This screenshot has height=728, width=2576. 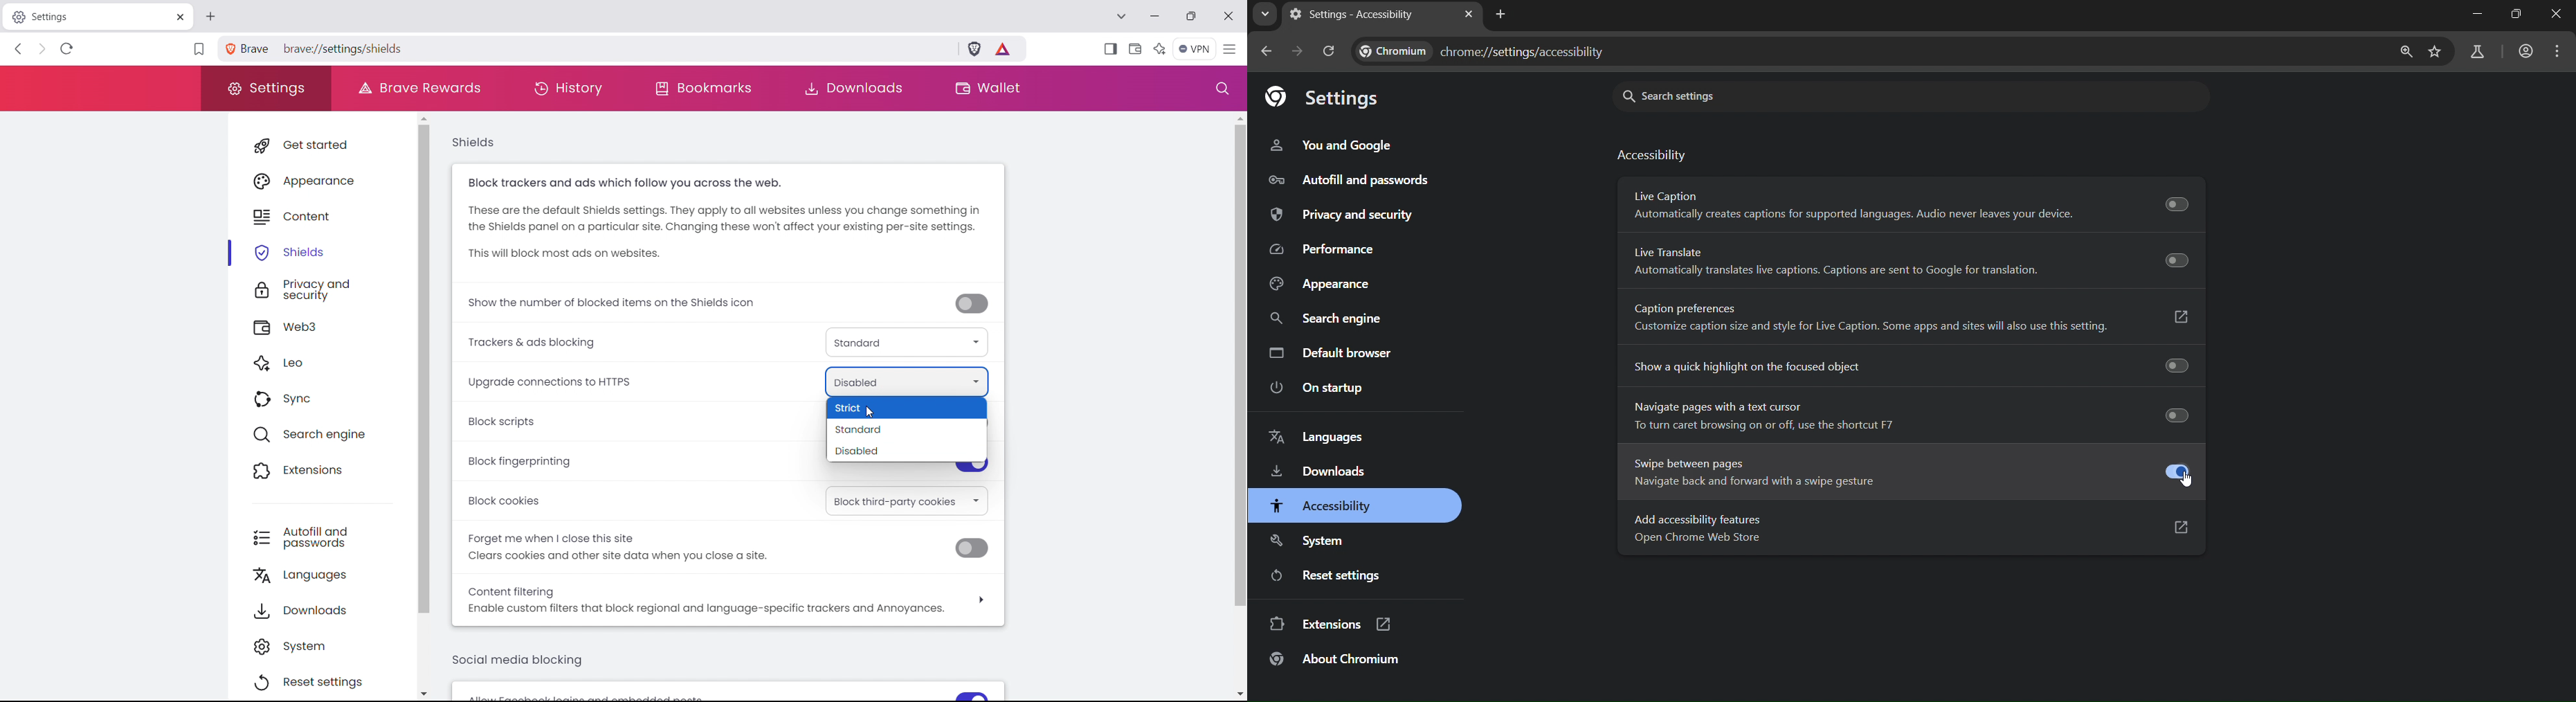 I want to click on Show a quick highlight on the focused object, so click(x=1903, y=368).